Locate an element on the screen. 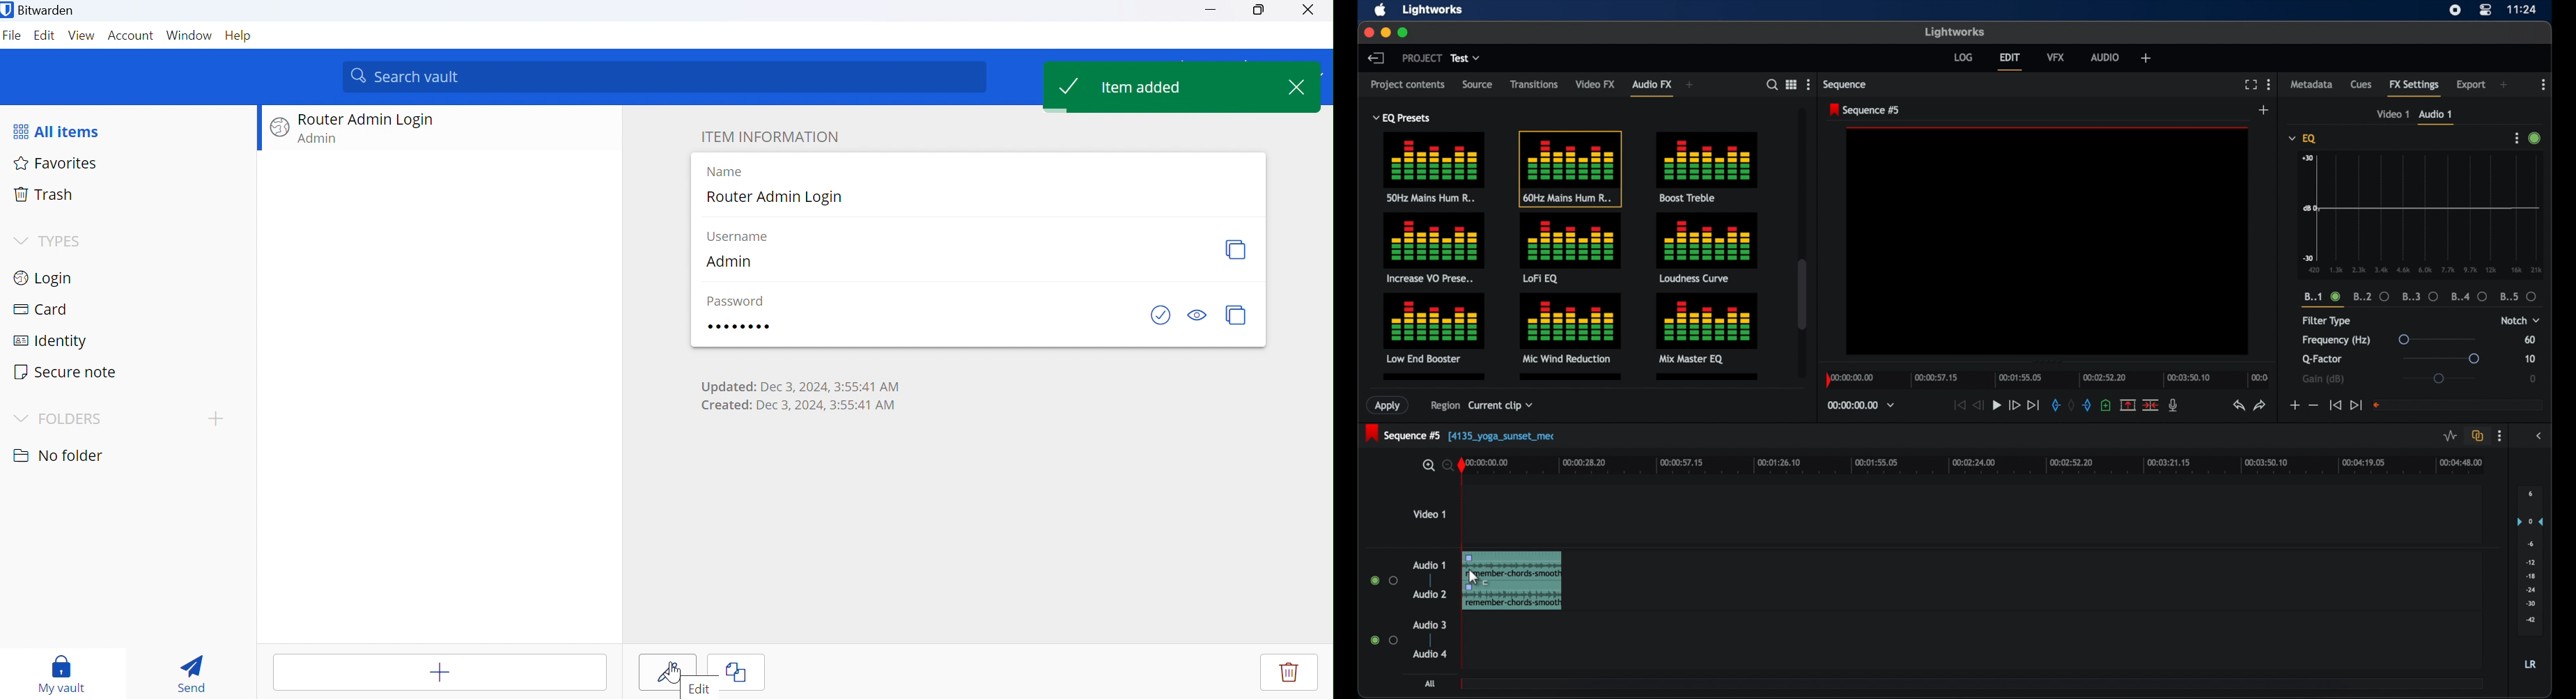 The width and height of the screenshot is (2576, 700). Favorites is located at coordinates (57, 162).